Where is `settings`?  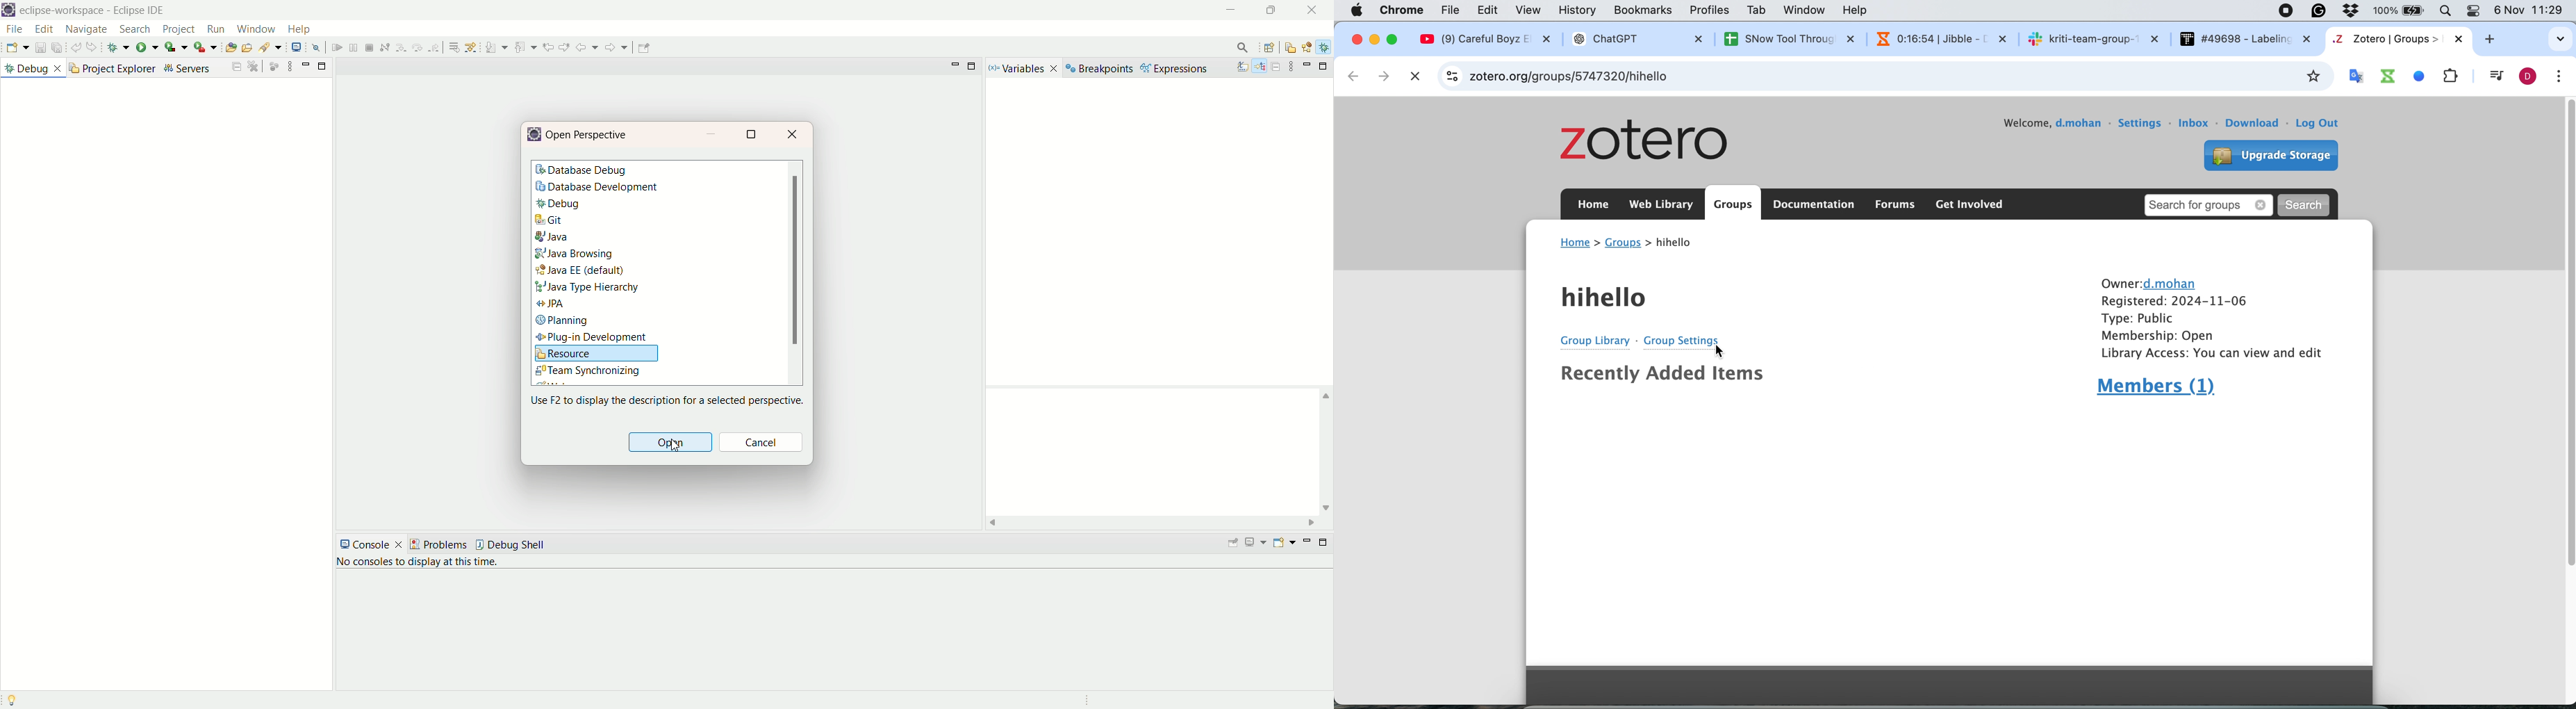 settings is located at coordinates (2141, 120).